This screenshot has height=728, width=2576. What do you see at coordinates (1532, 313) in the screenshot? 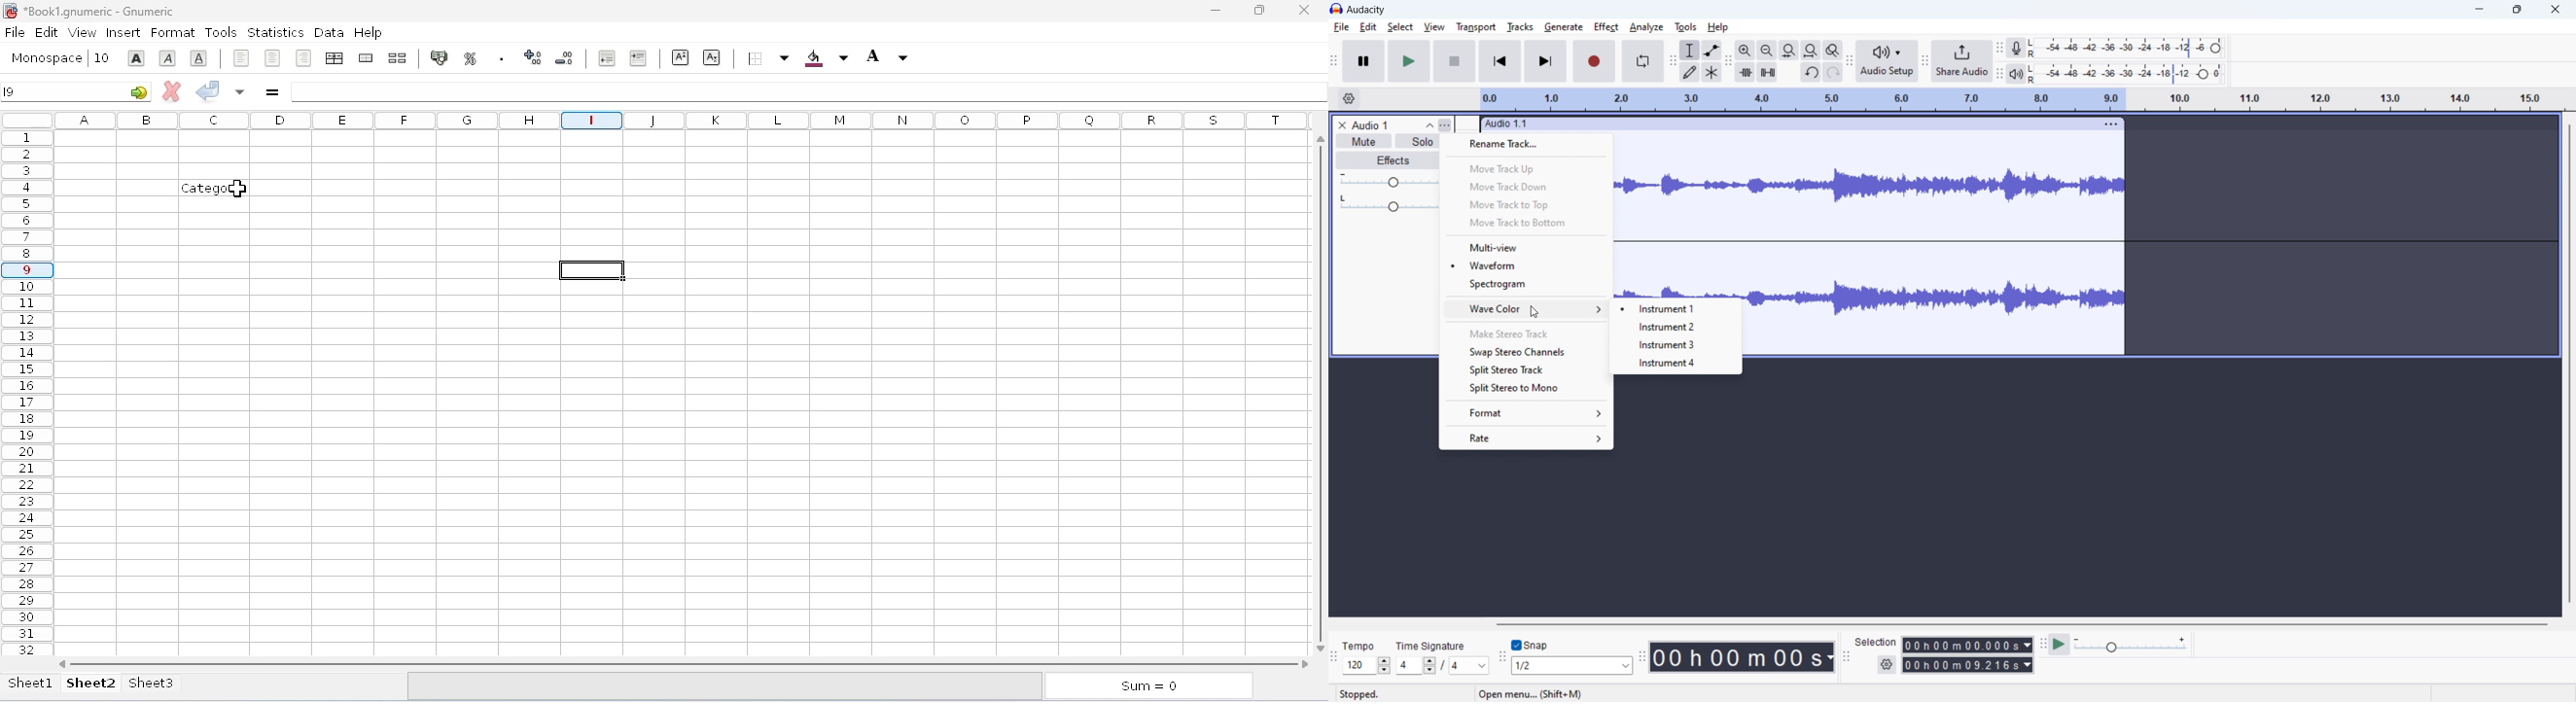
I see `cursor` at bounding box center [1532, 313].